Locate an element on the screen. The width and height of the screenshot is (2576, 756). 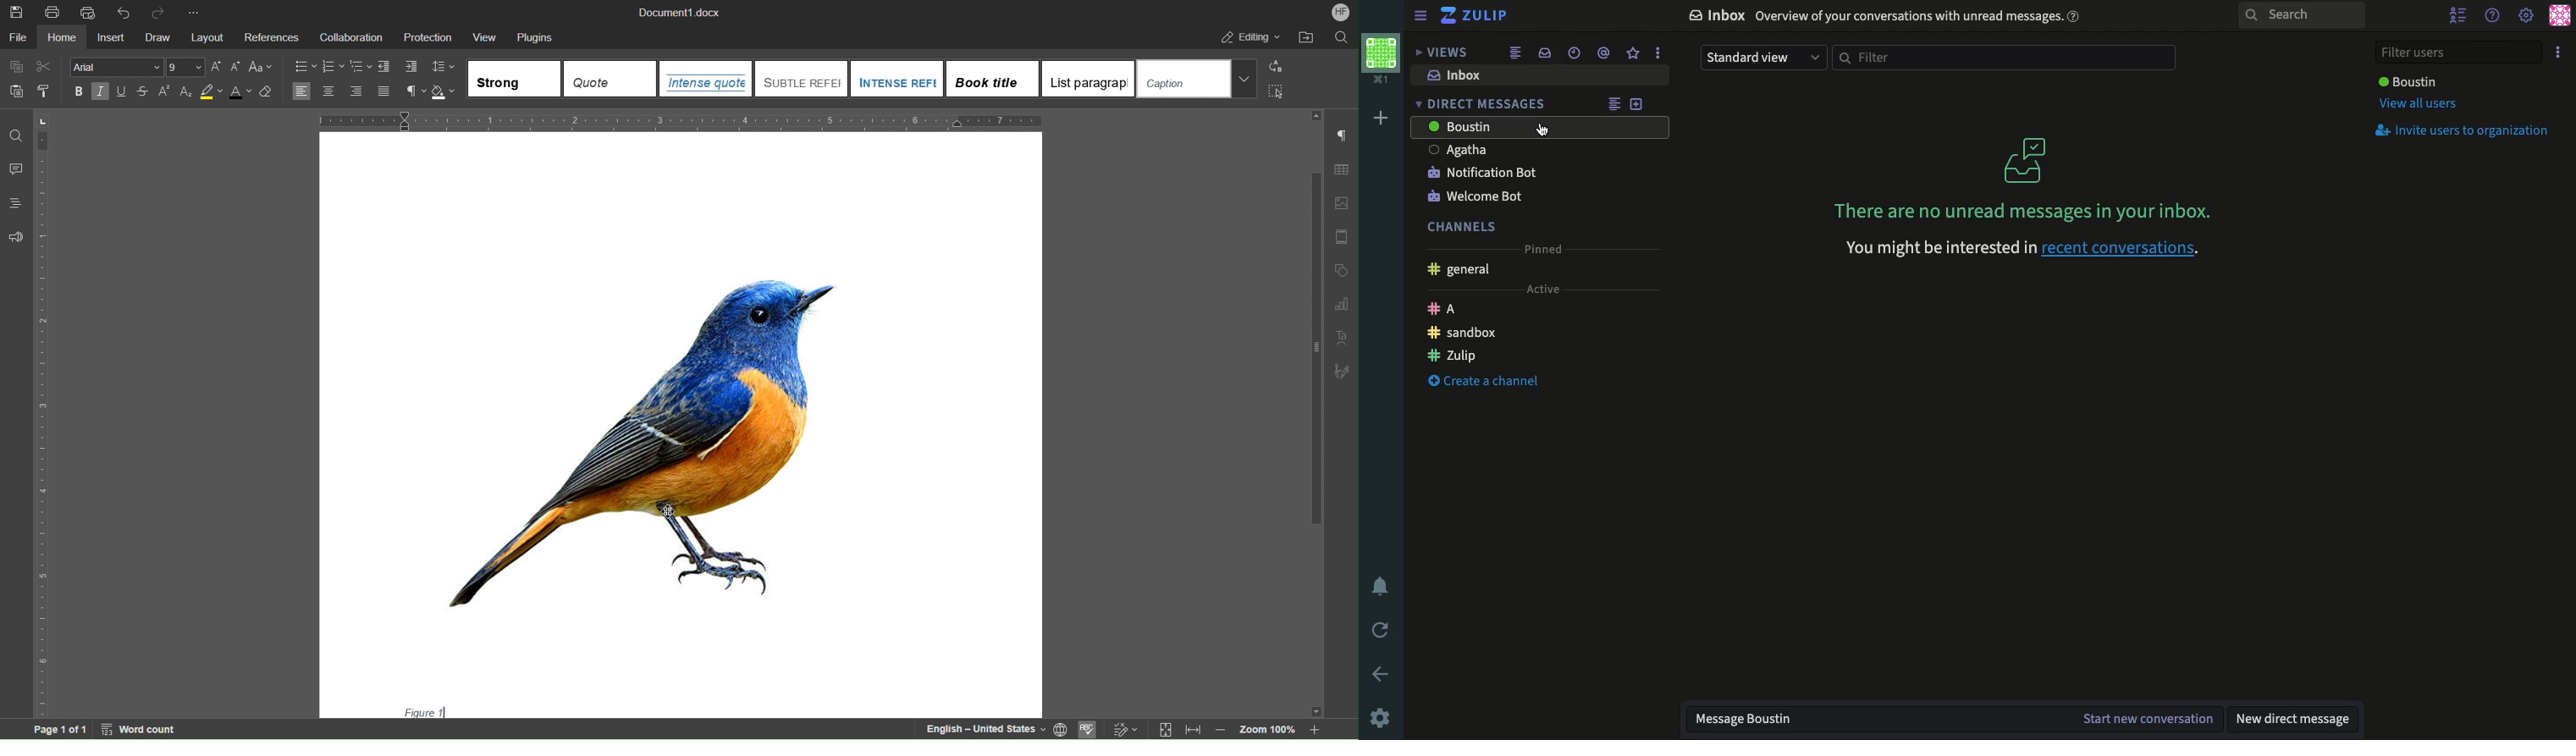
View all users is located at coordinates (2417, 104).